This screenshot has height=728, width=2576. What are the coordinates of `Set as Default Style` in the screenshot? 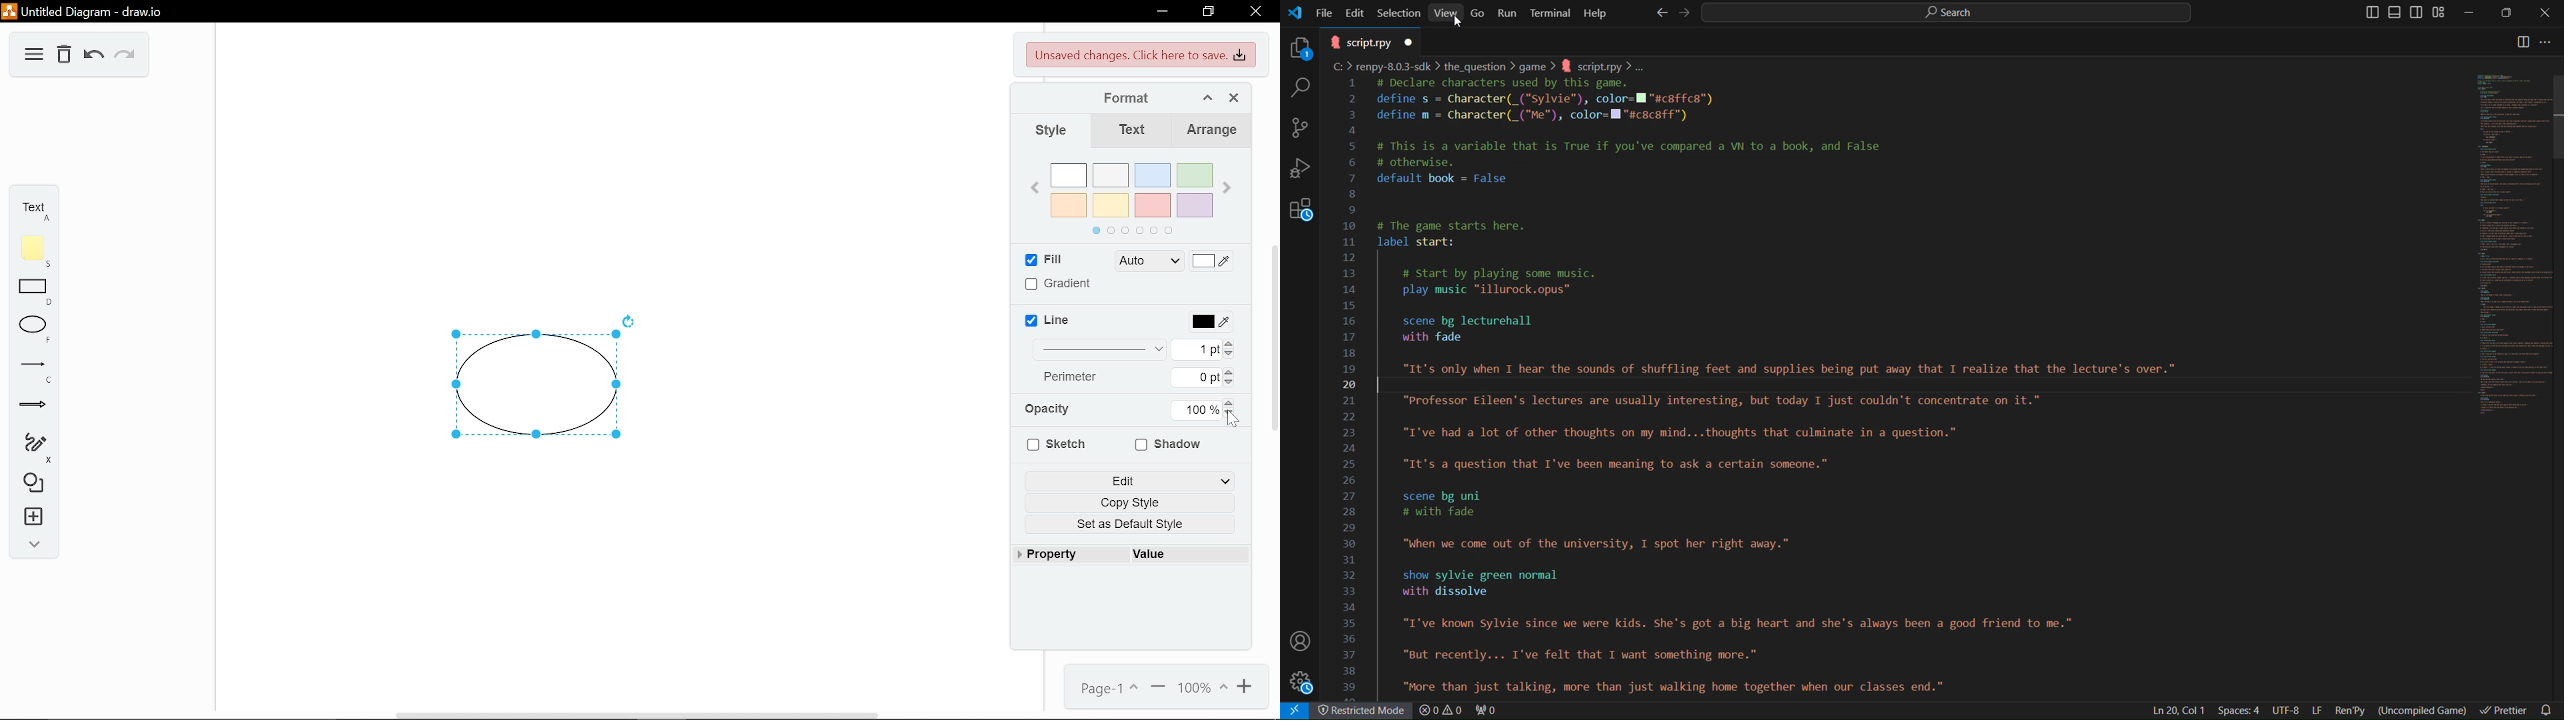 It's located at (1133, 524).